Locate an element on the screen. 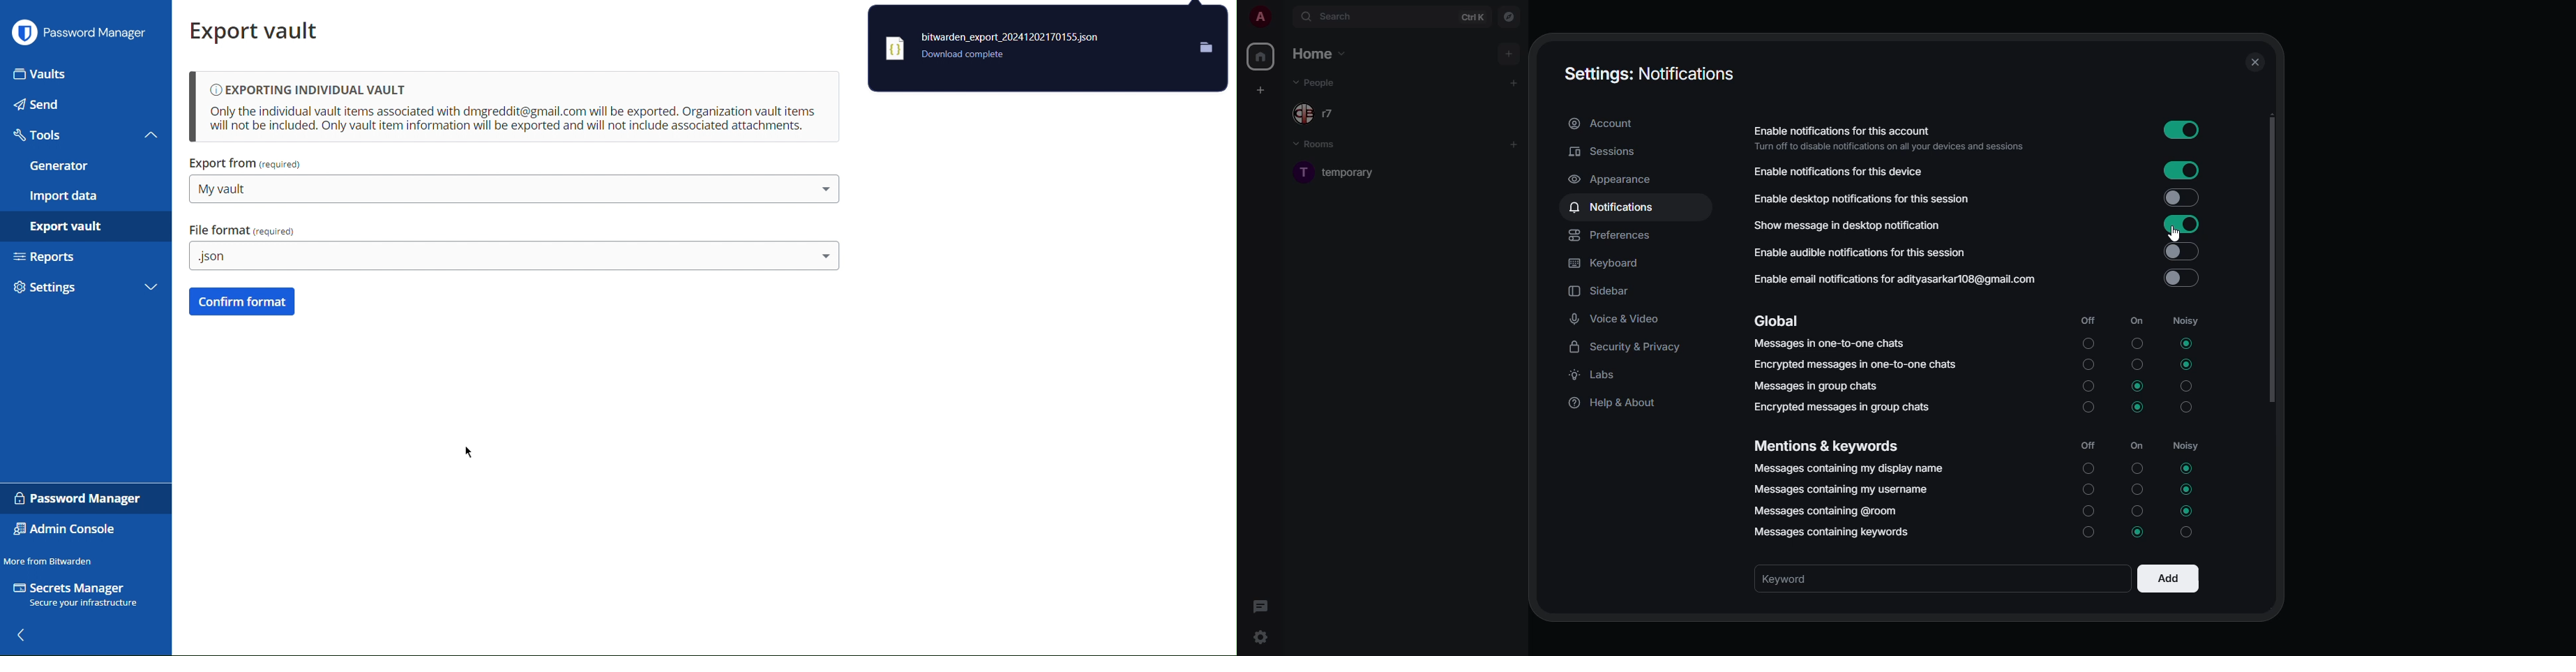 Image resolution: width=2576 pixels, height=672 pixels. Off Unselected is located at coordinates (2090, 387).